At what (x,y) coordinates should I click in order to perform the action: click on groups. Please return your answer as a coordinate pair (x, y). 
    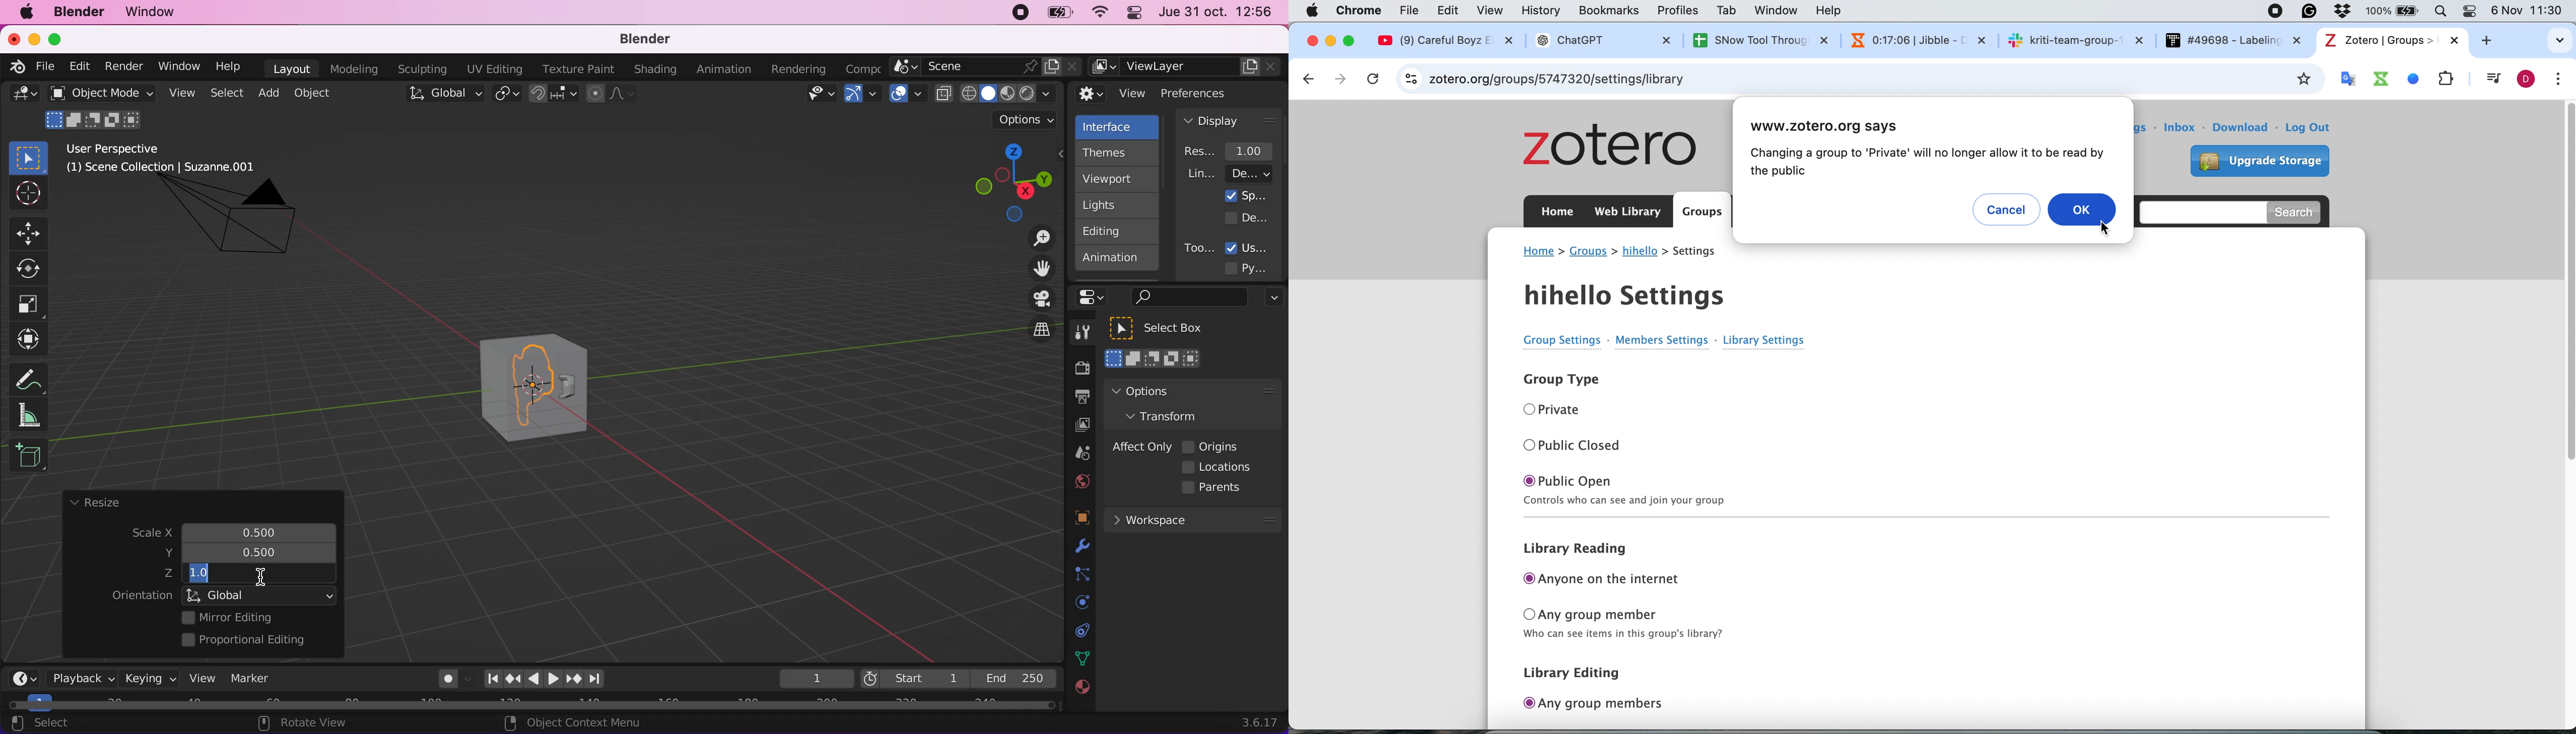
    Looking at the image, I should click on (1589, 252).